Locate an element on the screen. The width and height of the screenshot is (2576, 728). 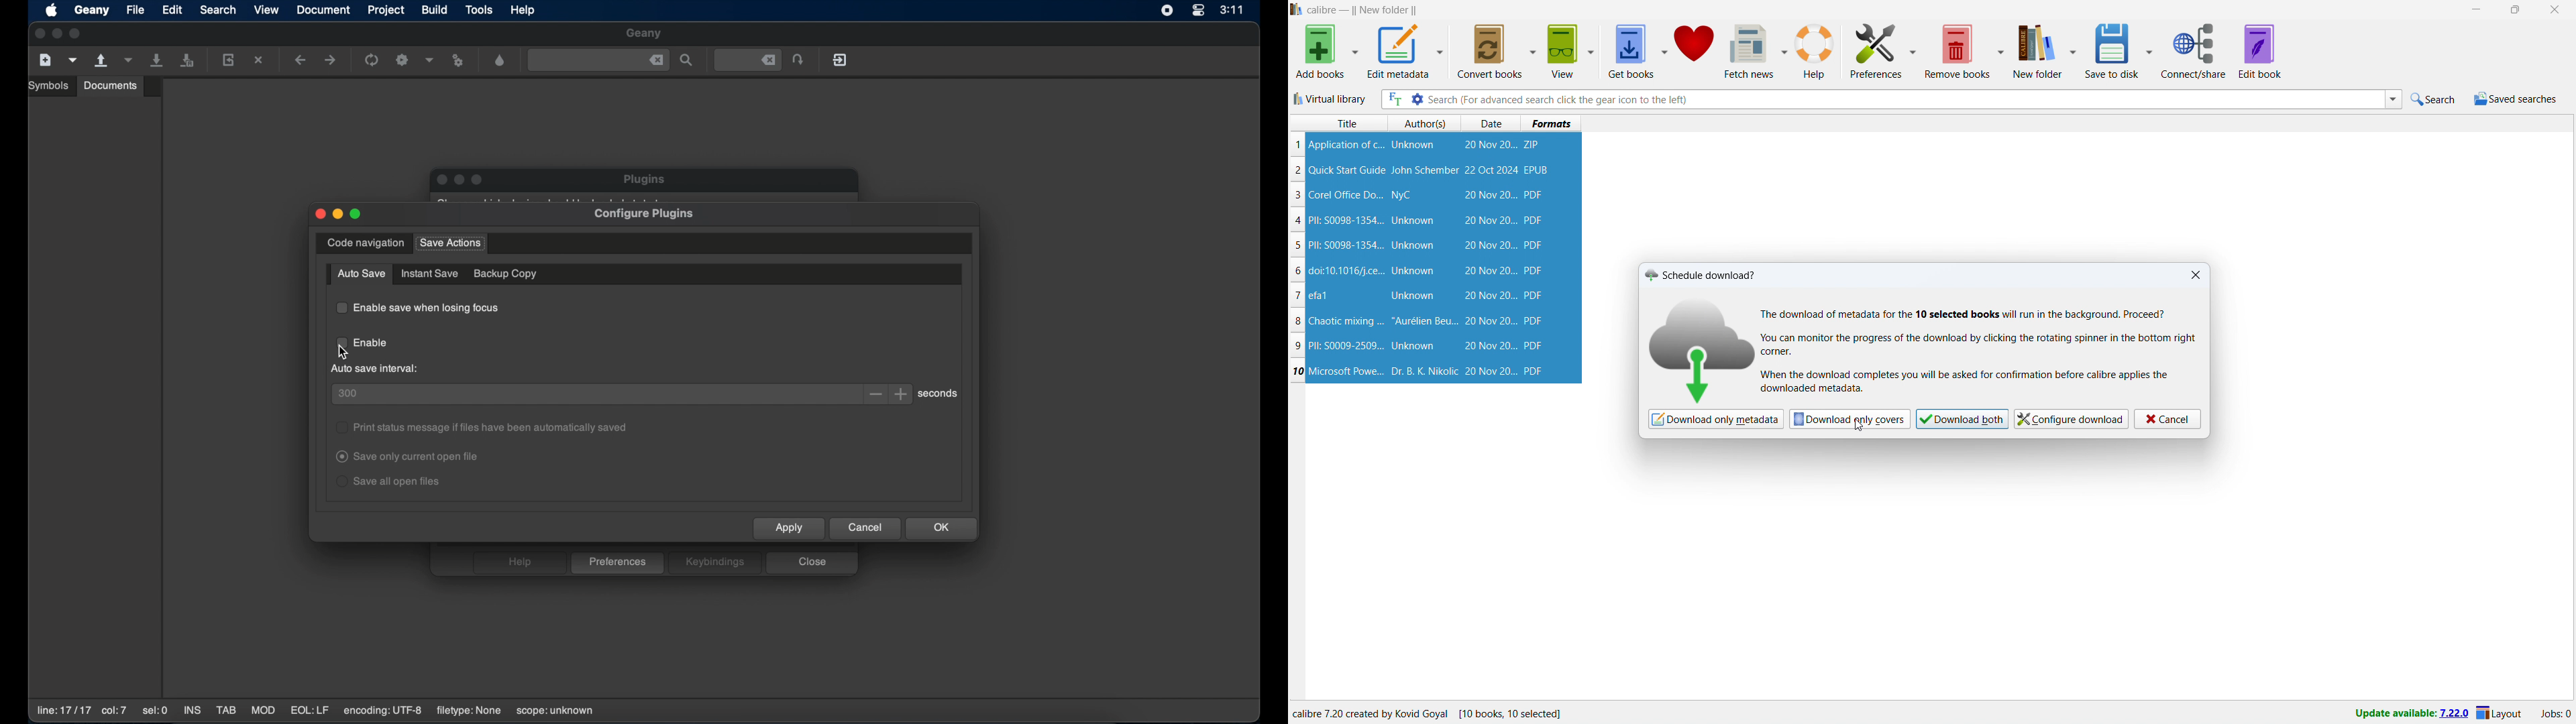
Application of c... is located at coordinates (1345, 145).